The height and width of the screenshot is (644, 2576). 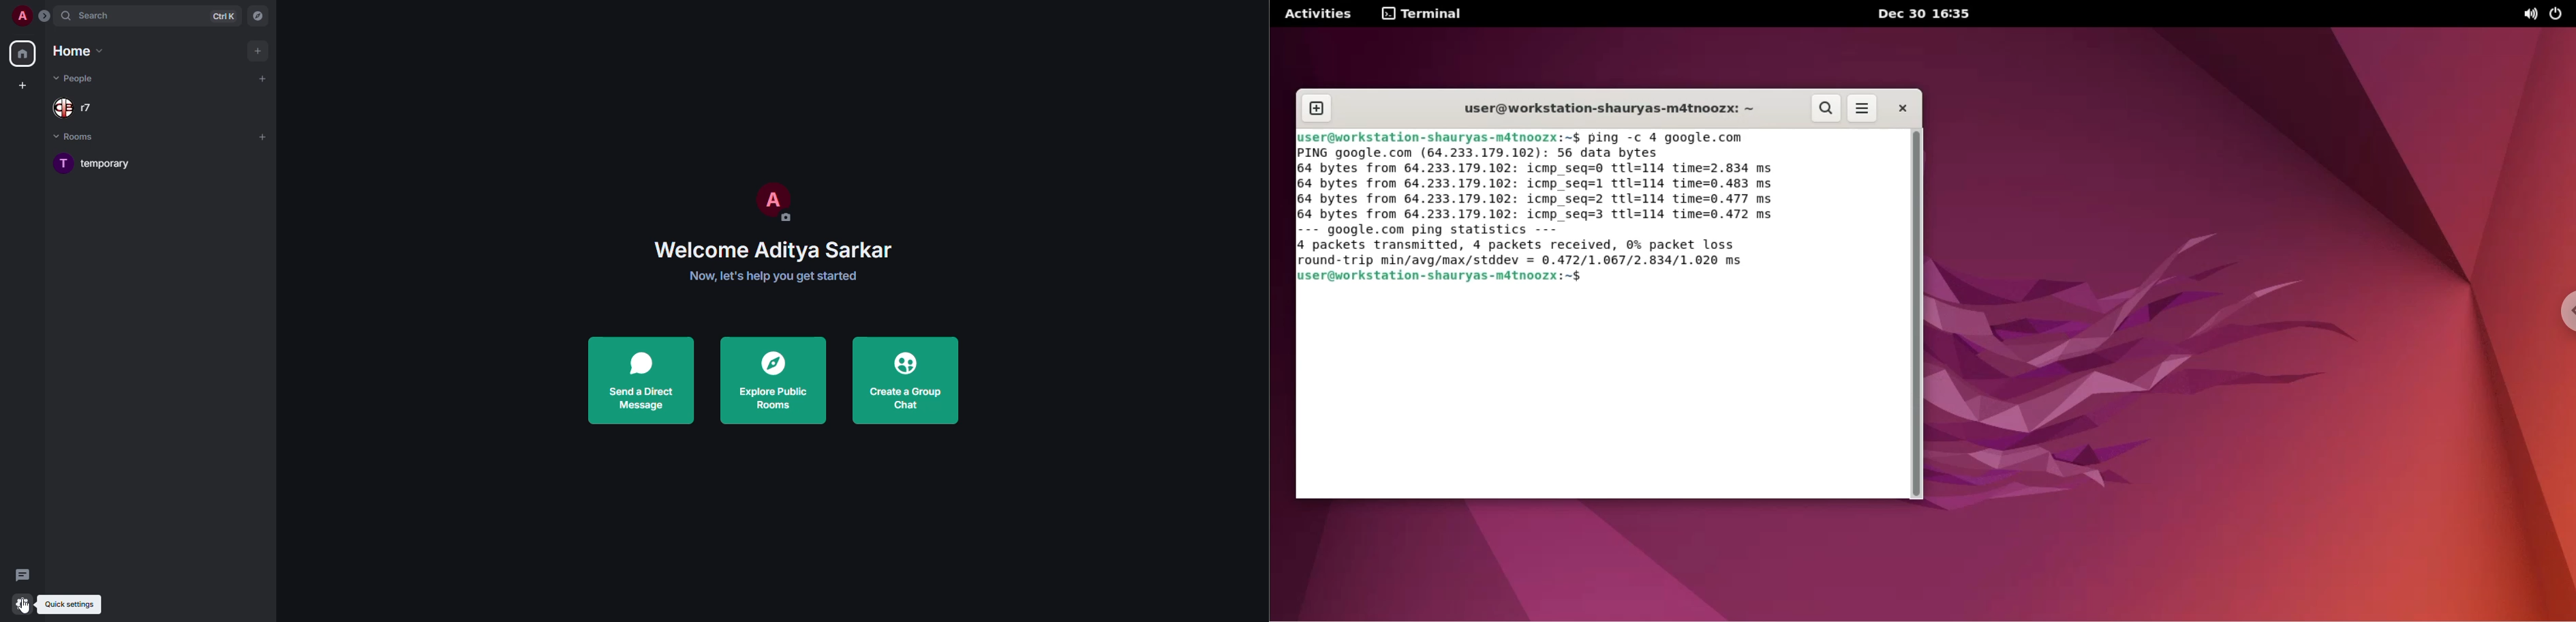 What do you see at coordinates (80, 81) in the screenshot?
I see `people` at bounding box center [80, 81].